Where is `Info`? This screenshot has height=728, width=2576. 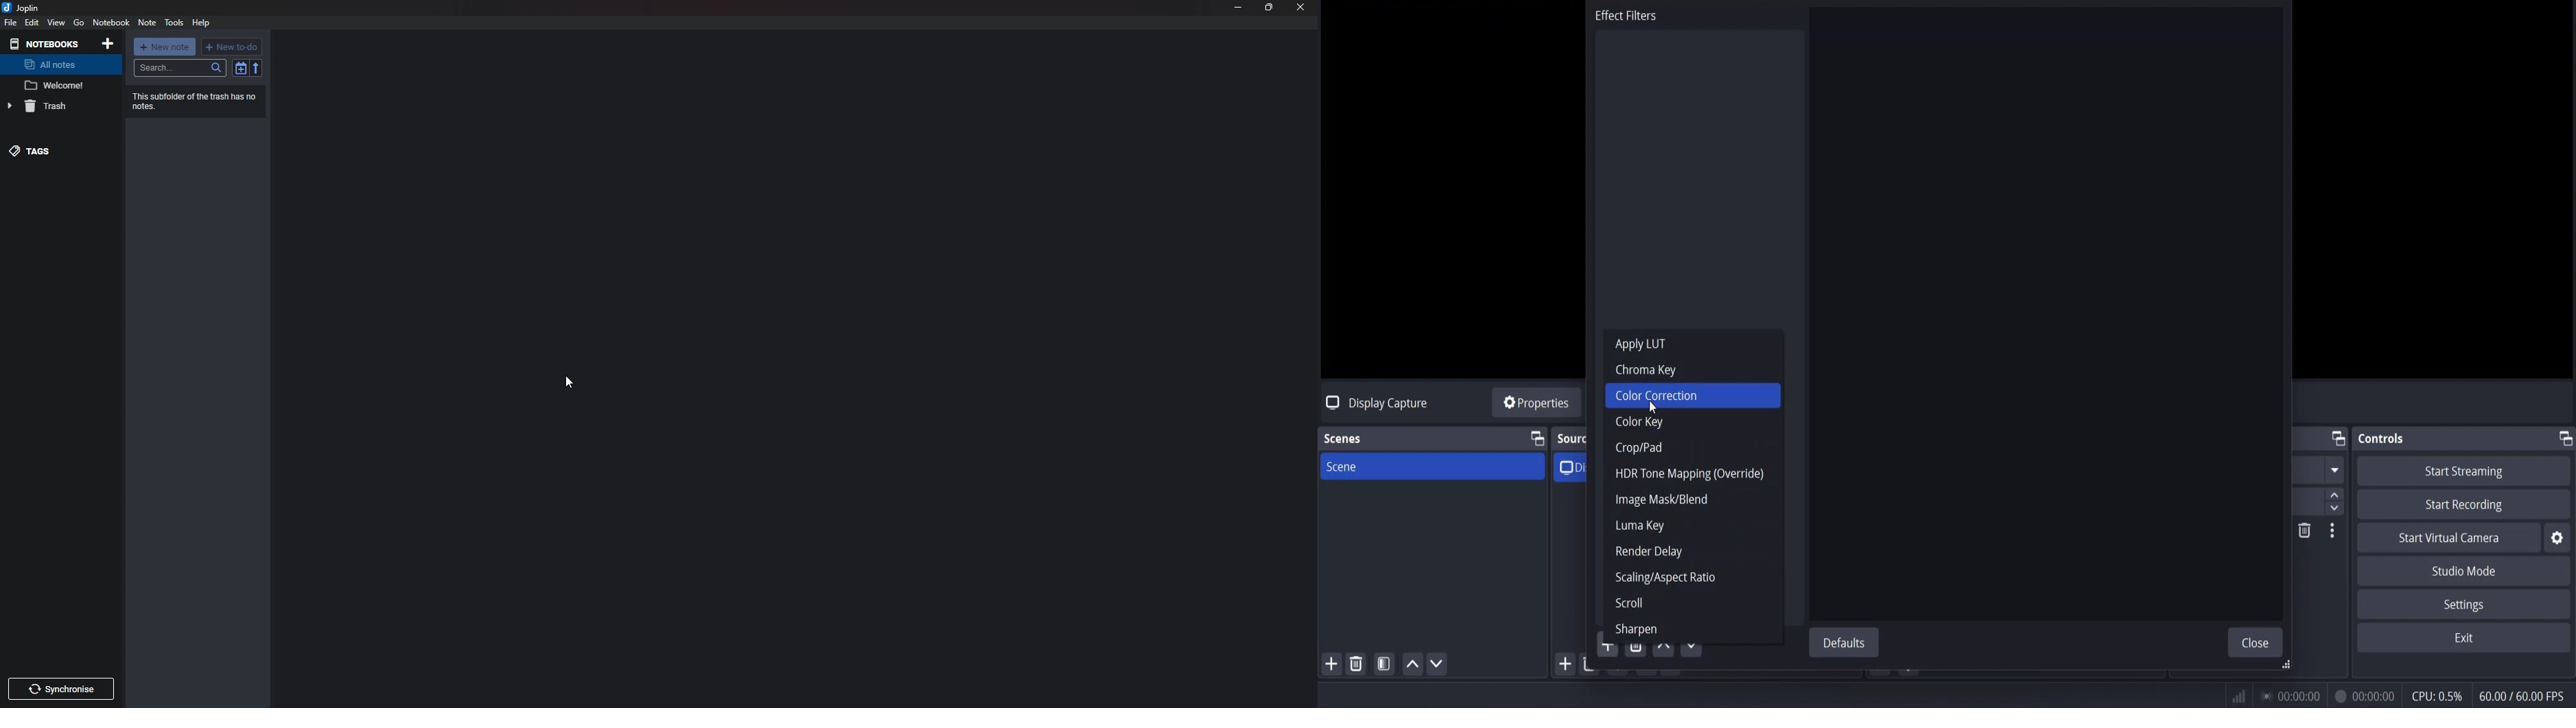 Info is located at coordinates (198, 100).